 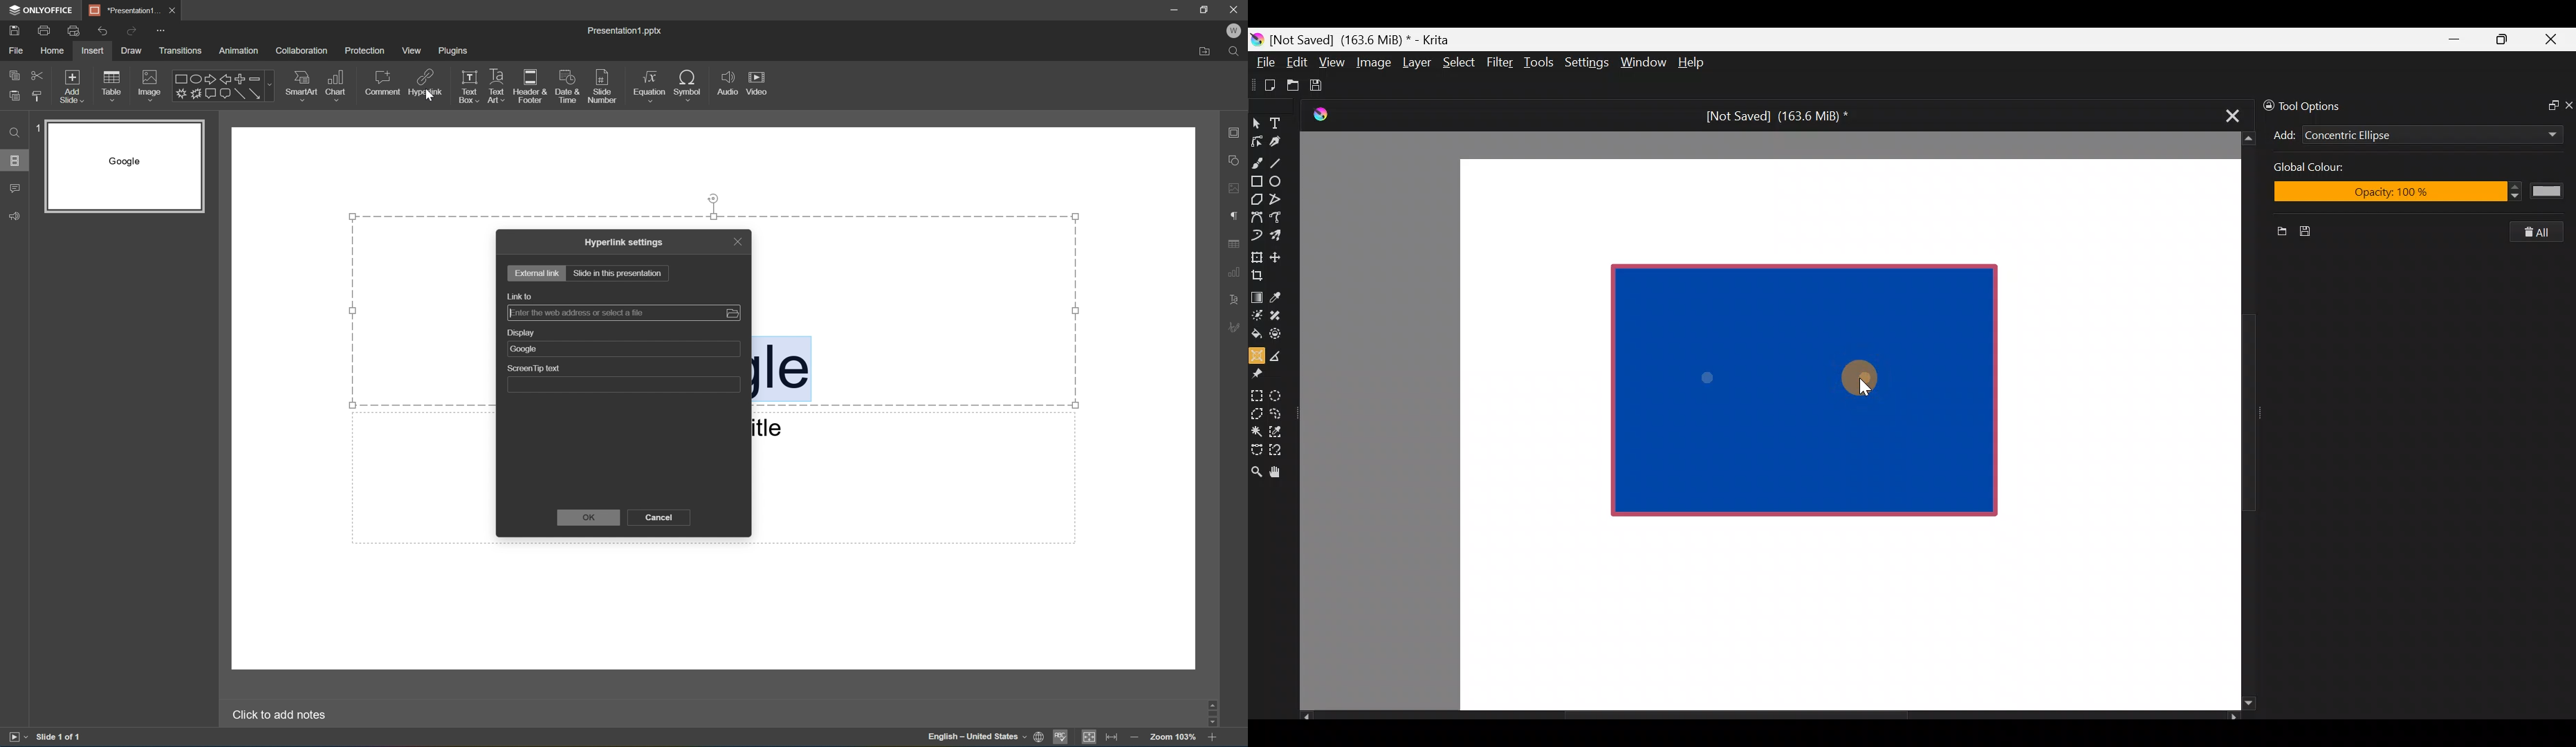 What do you see at coordinates (1262, 275) in the screenshot?
I see `Crop the image to an area` at bounding box center [1262, 275].